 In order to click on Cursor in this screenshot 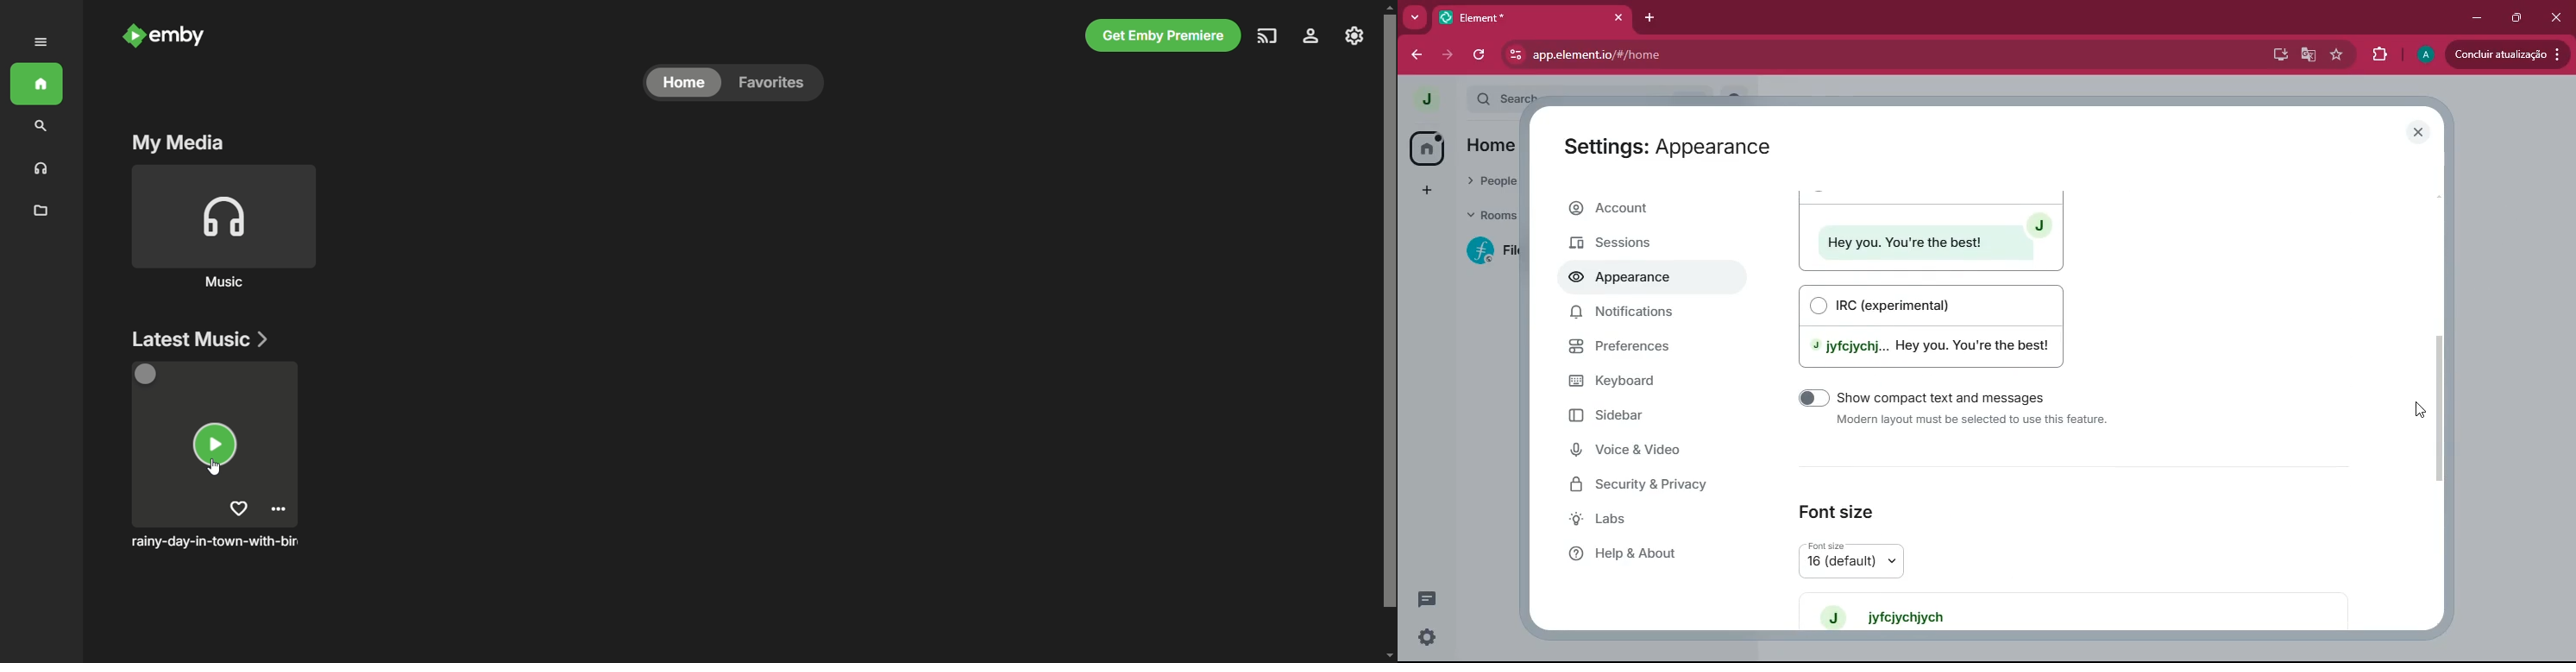, I will do `click(2421, 410)`.